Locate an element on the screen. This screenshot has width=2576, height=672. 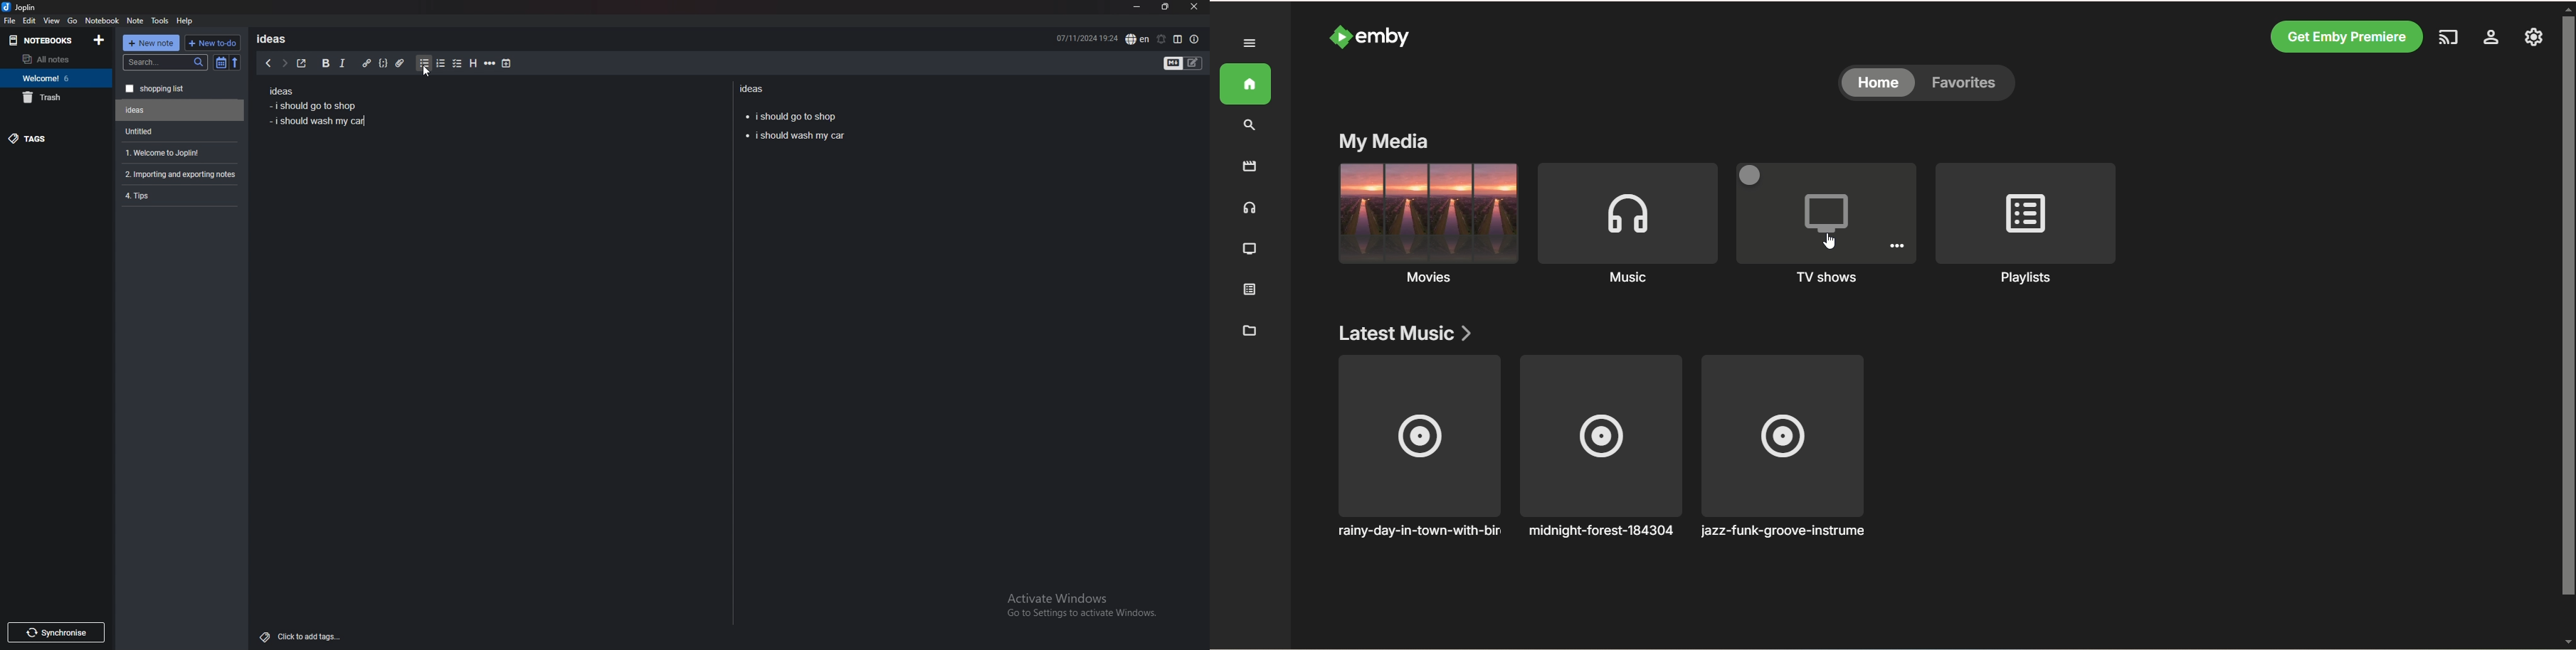
movies is located at coordinates (1249, 166).